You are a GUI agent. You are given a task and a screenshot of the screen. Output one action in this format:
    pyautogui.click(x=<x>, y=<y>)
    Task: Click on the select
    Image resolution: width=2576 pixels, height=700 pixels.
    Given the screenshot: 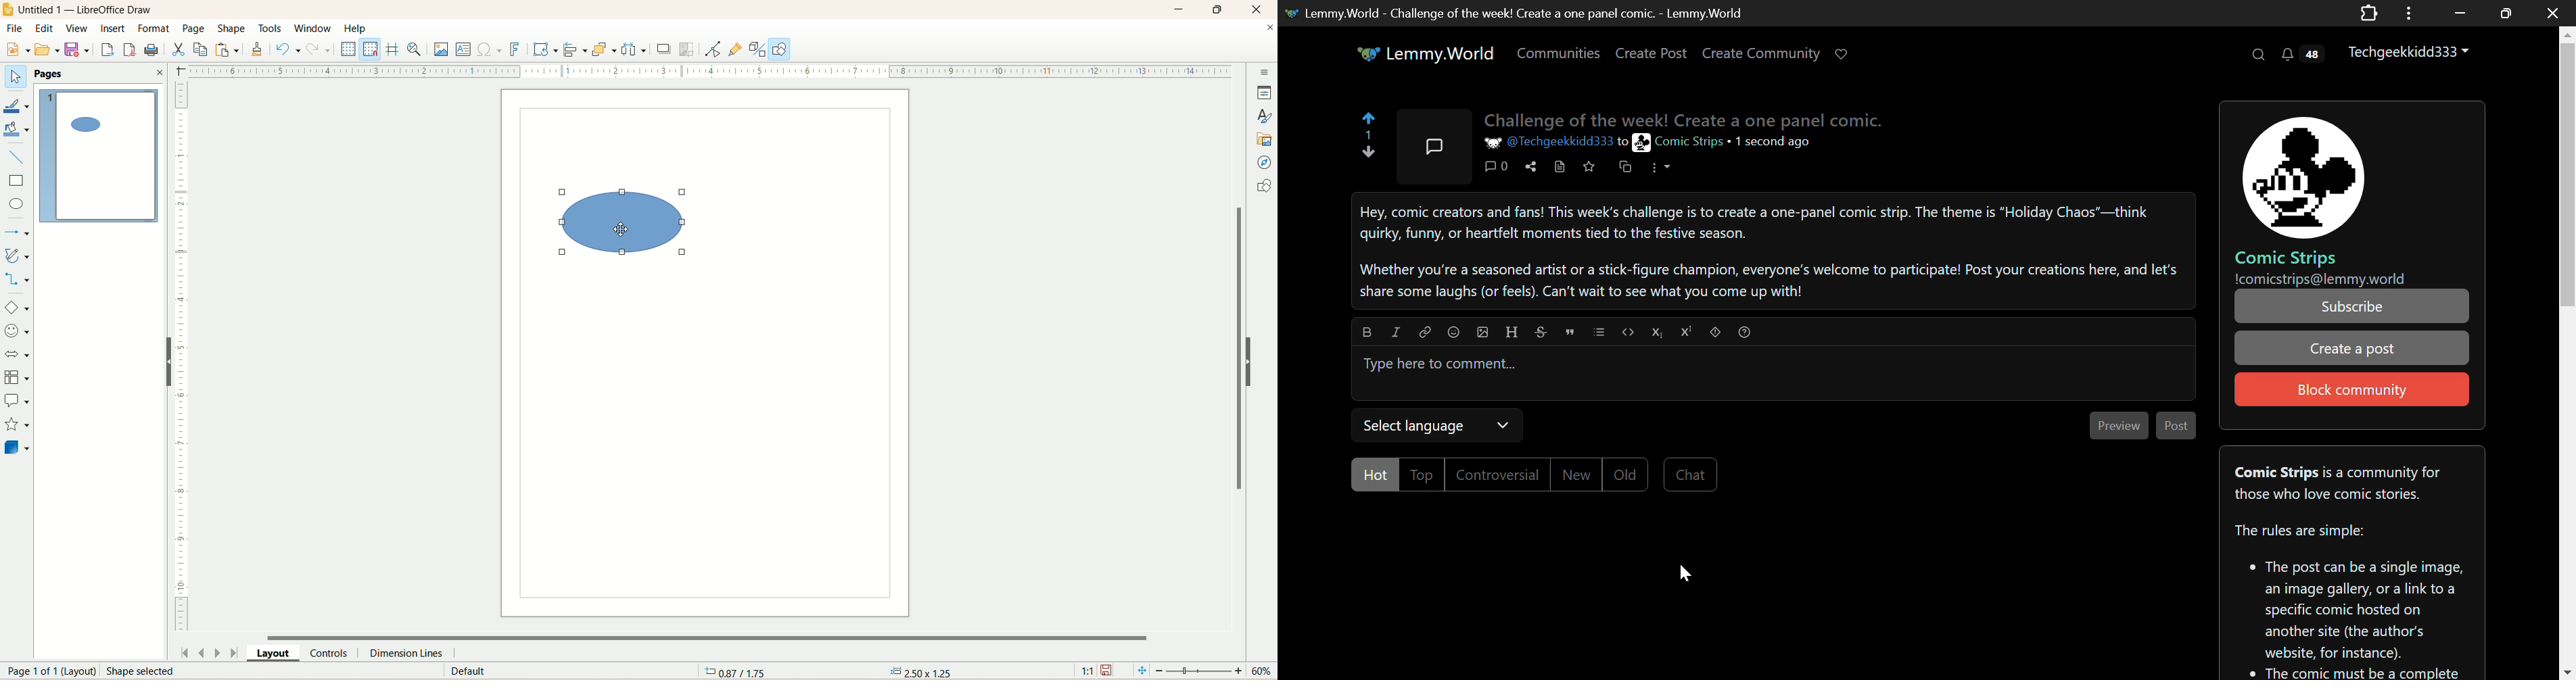 What is the action you would take?
    pyautogui.click(x=16, y=77)
    